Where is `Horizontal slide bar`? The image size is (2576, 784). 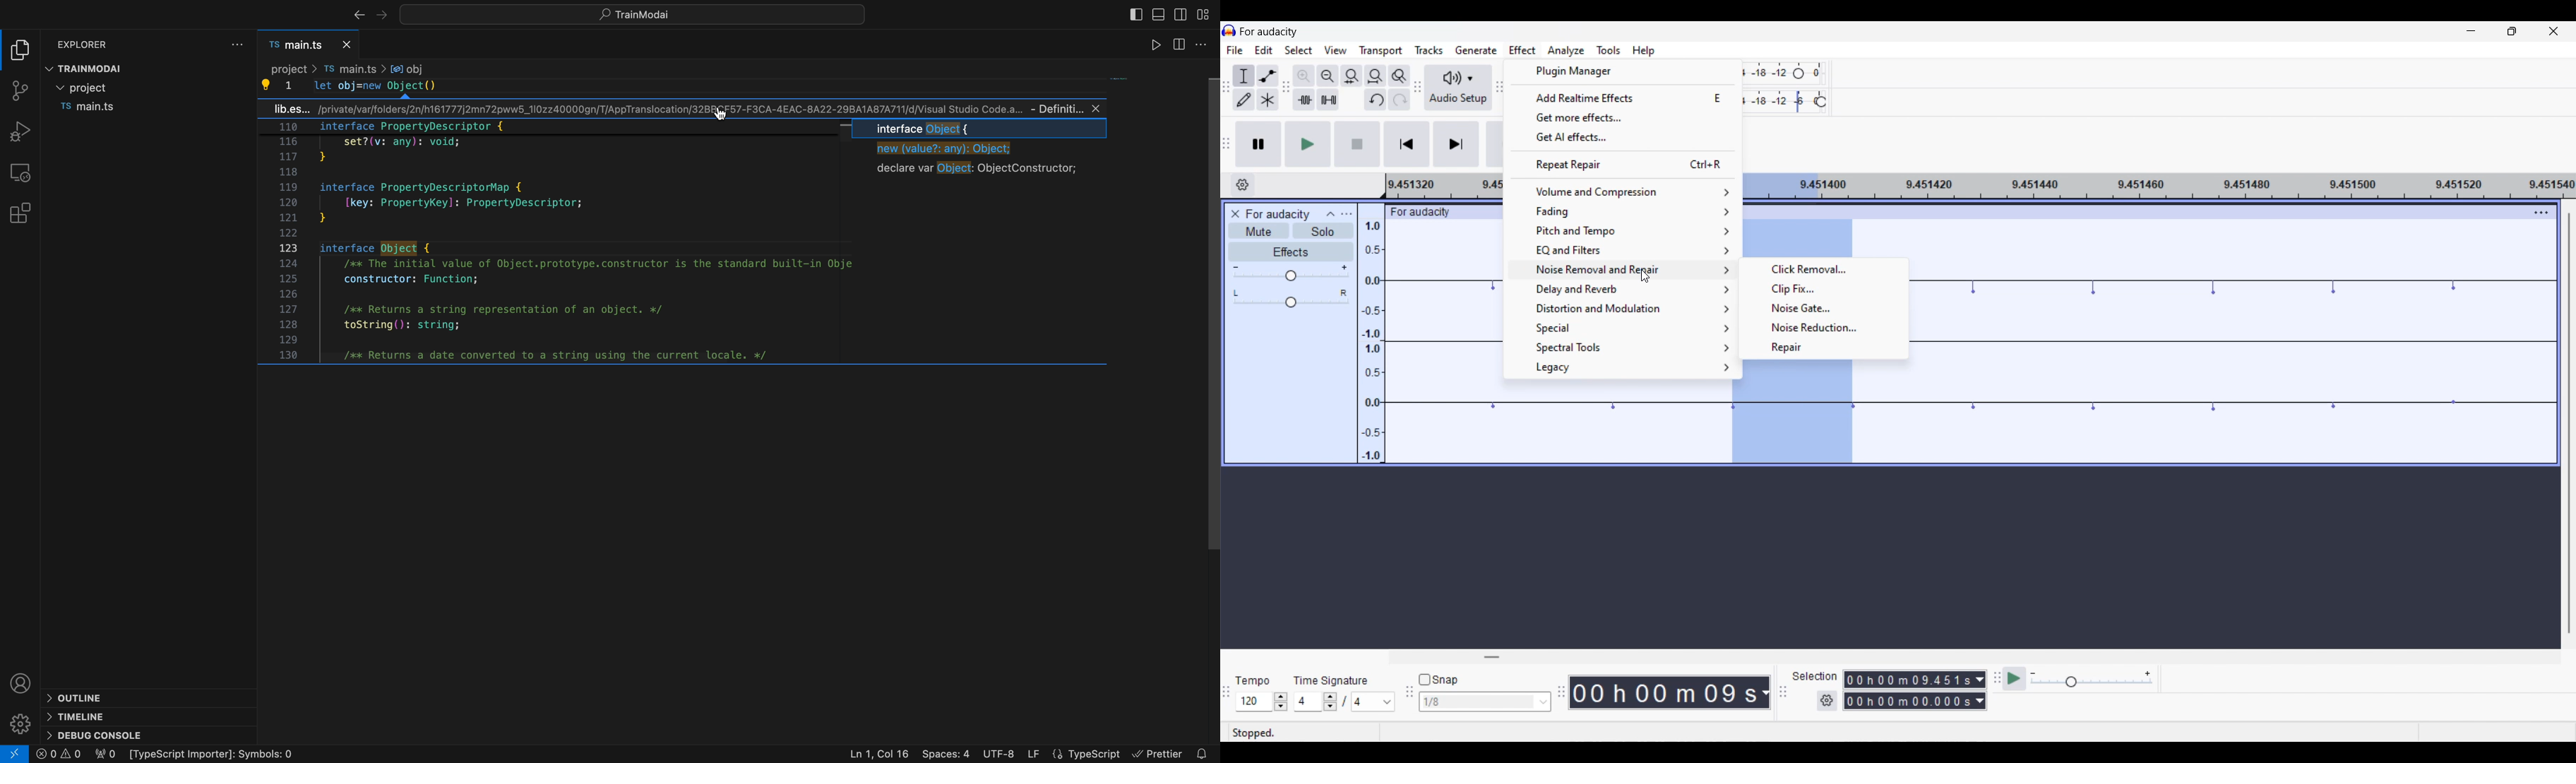
Horizontal slide bar is located at coordinates (1491, 657).